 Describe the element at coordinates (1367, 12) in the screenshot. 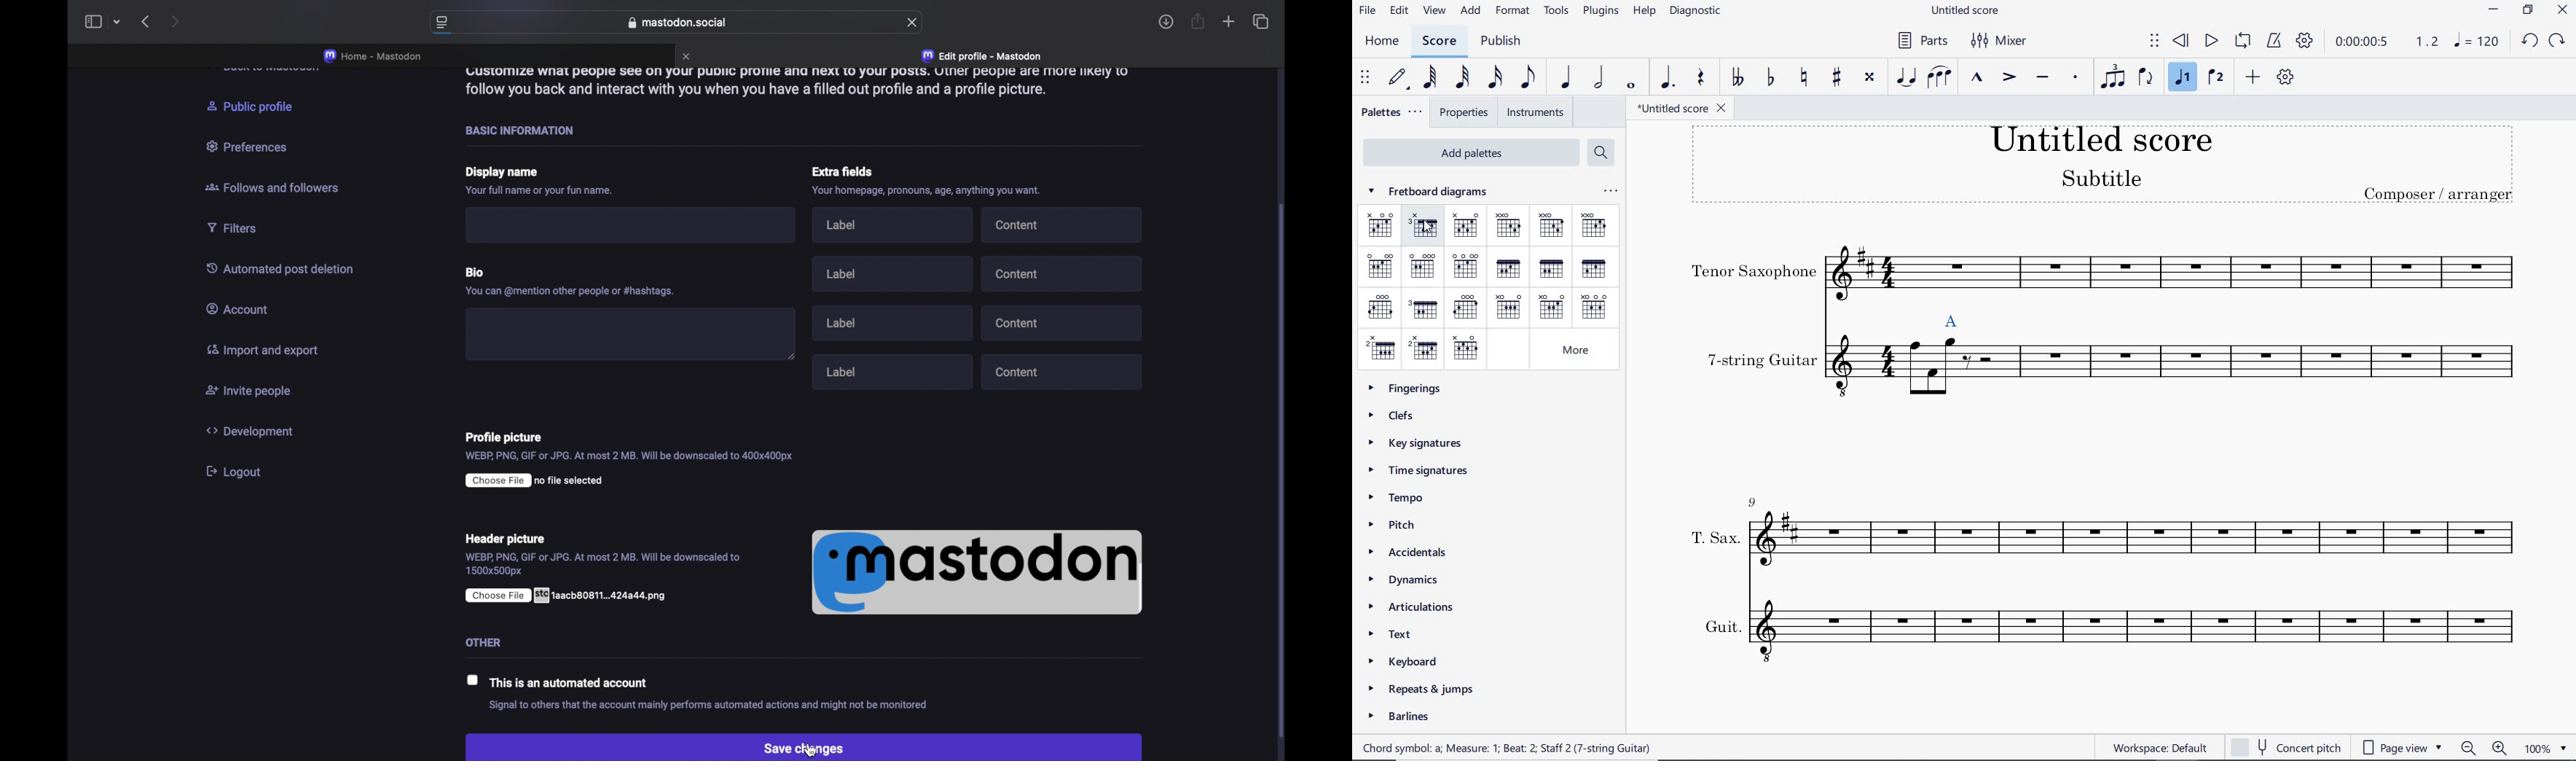

I see `FILE` at that location.